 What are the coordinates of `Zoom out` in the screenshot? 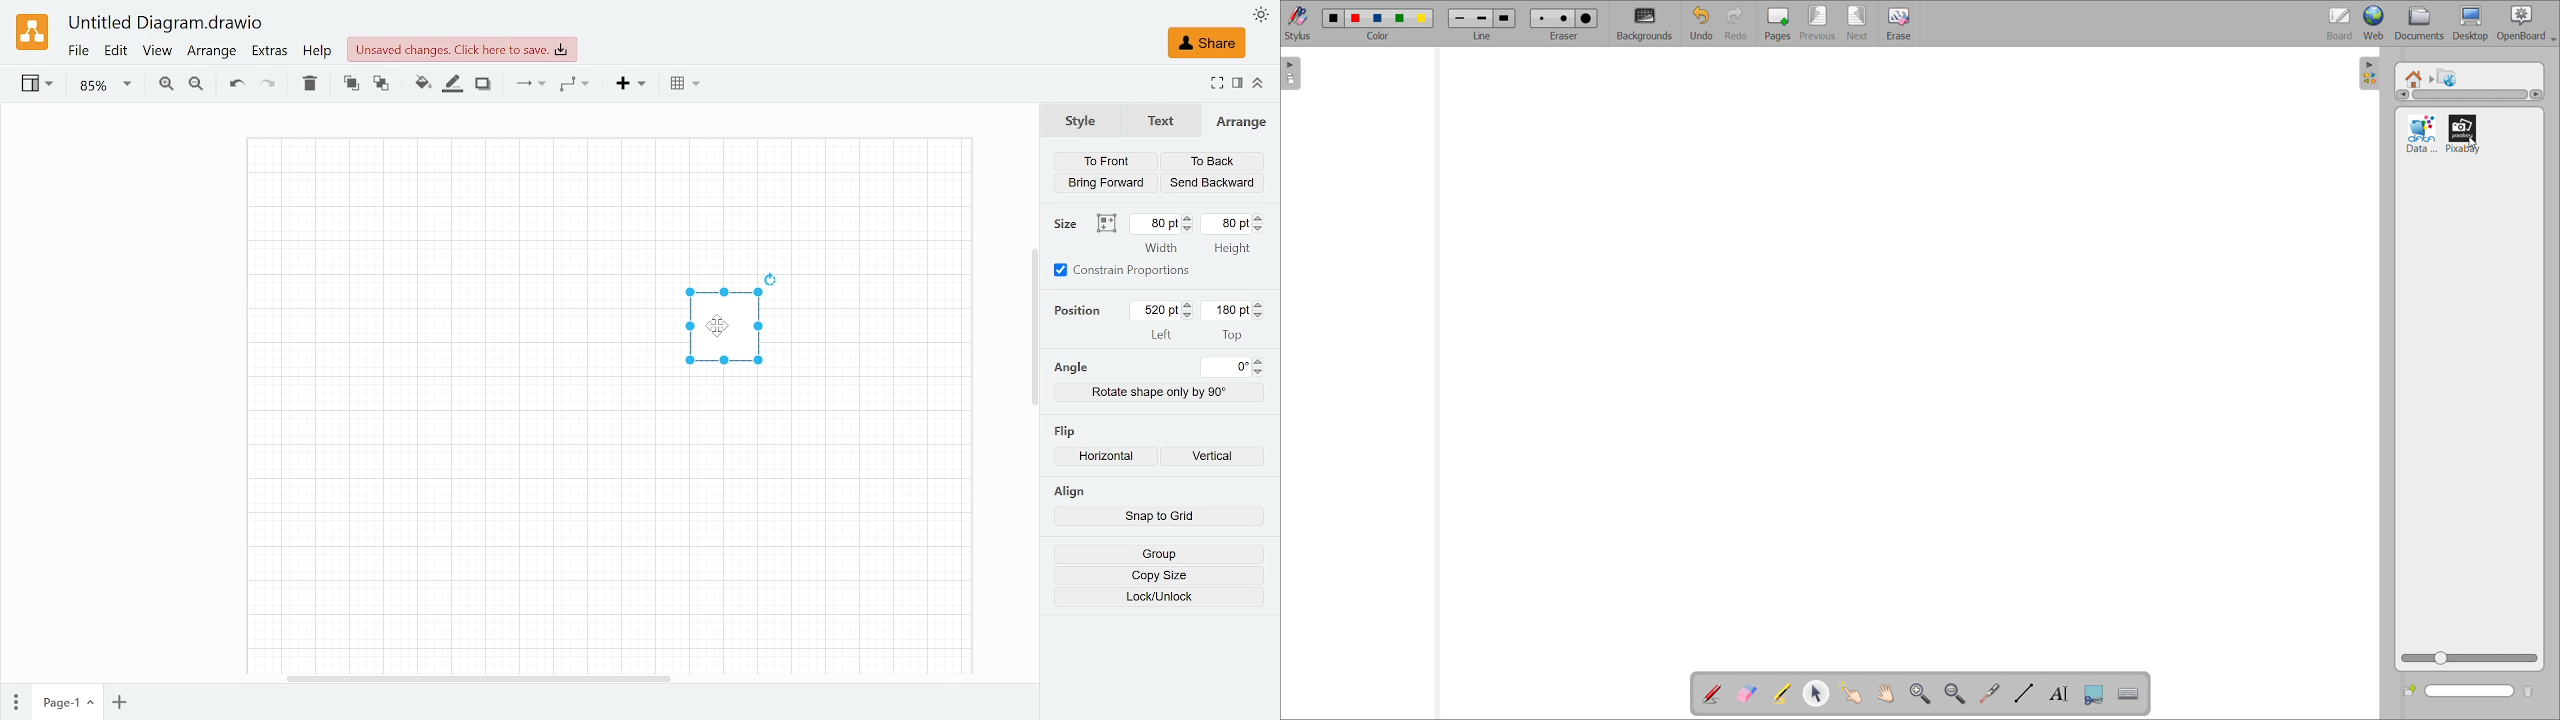 It's located at (196, 86).